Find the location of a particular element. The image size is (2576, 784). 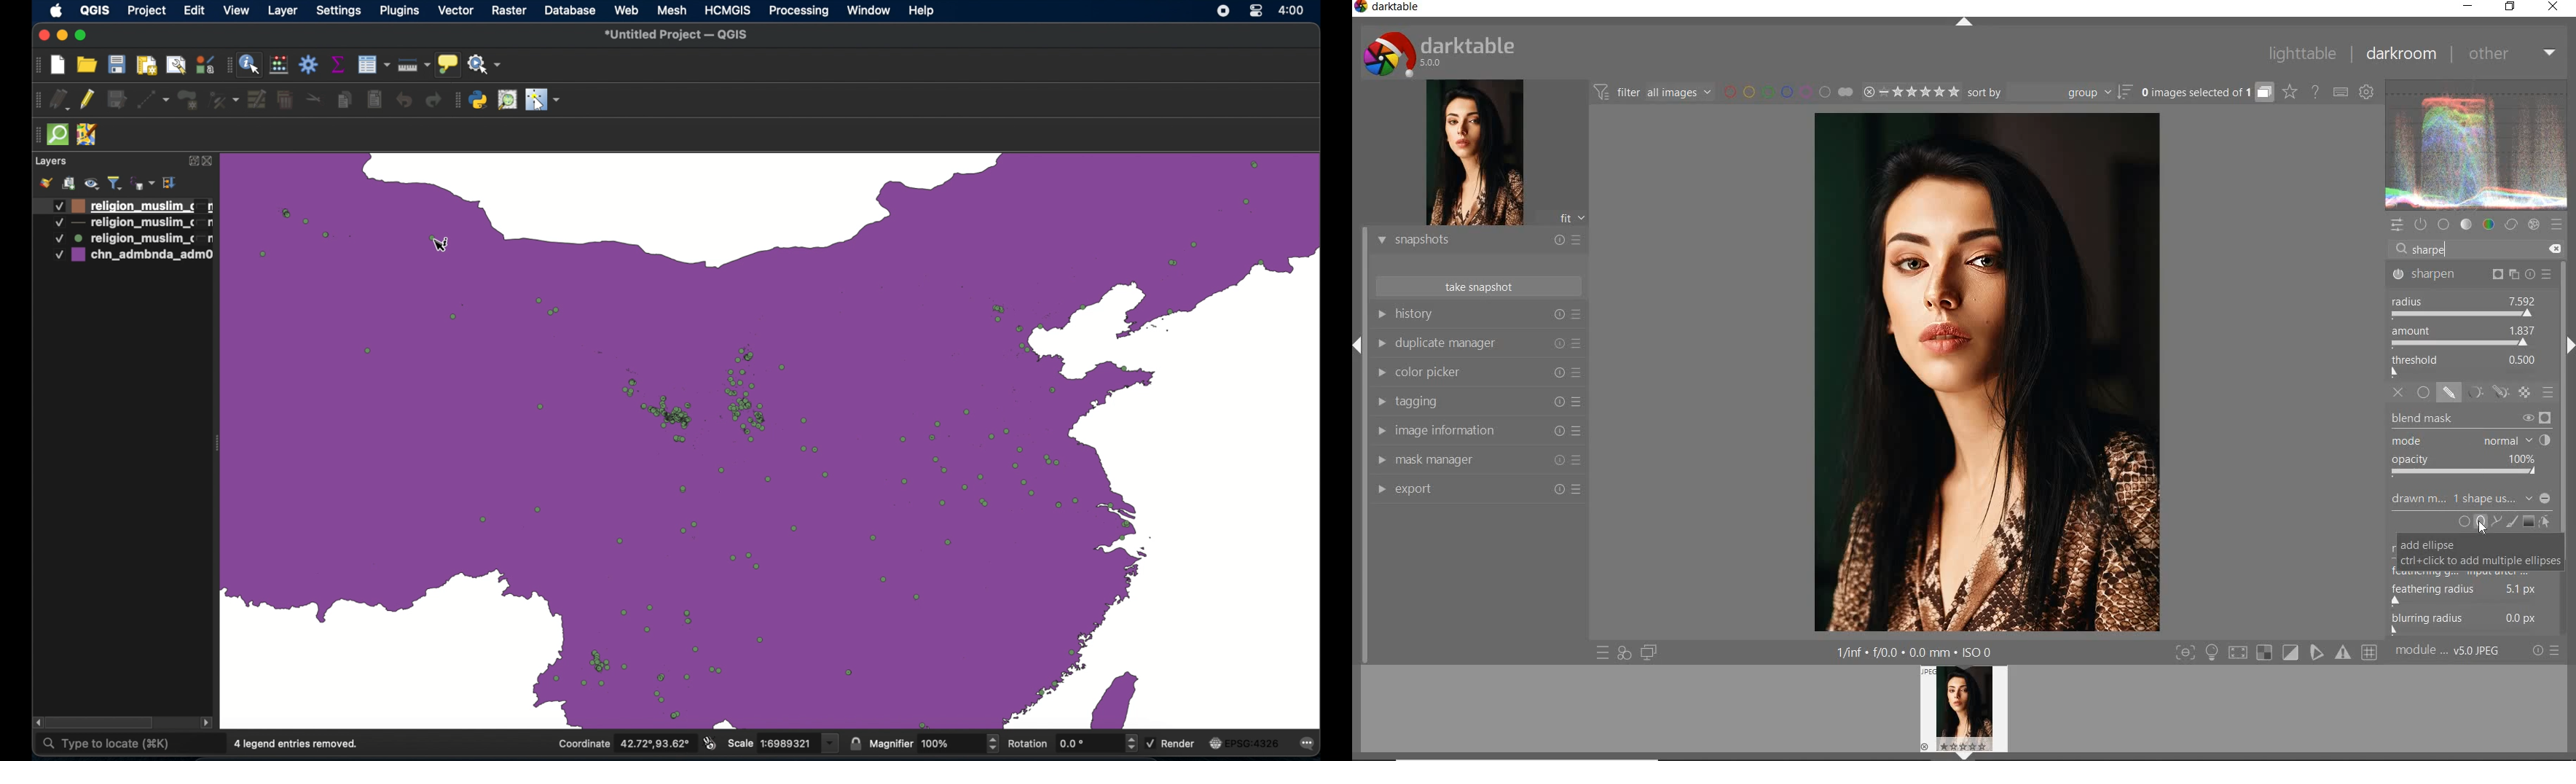

apple icon is located at coordinates (56, 12).